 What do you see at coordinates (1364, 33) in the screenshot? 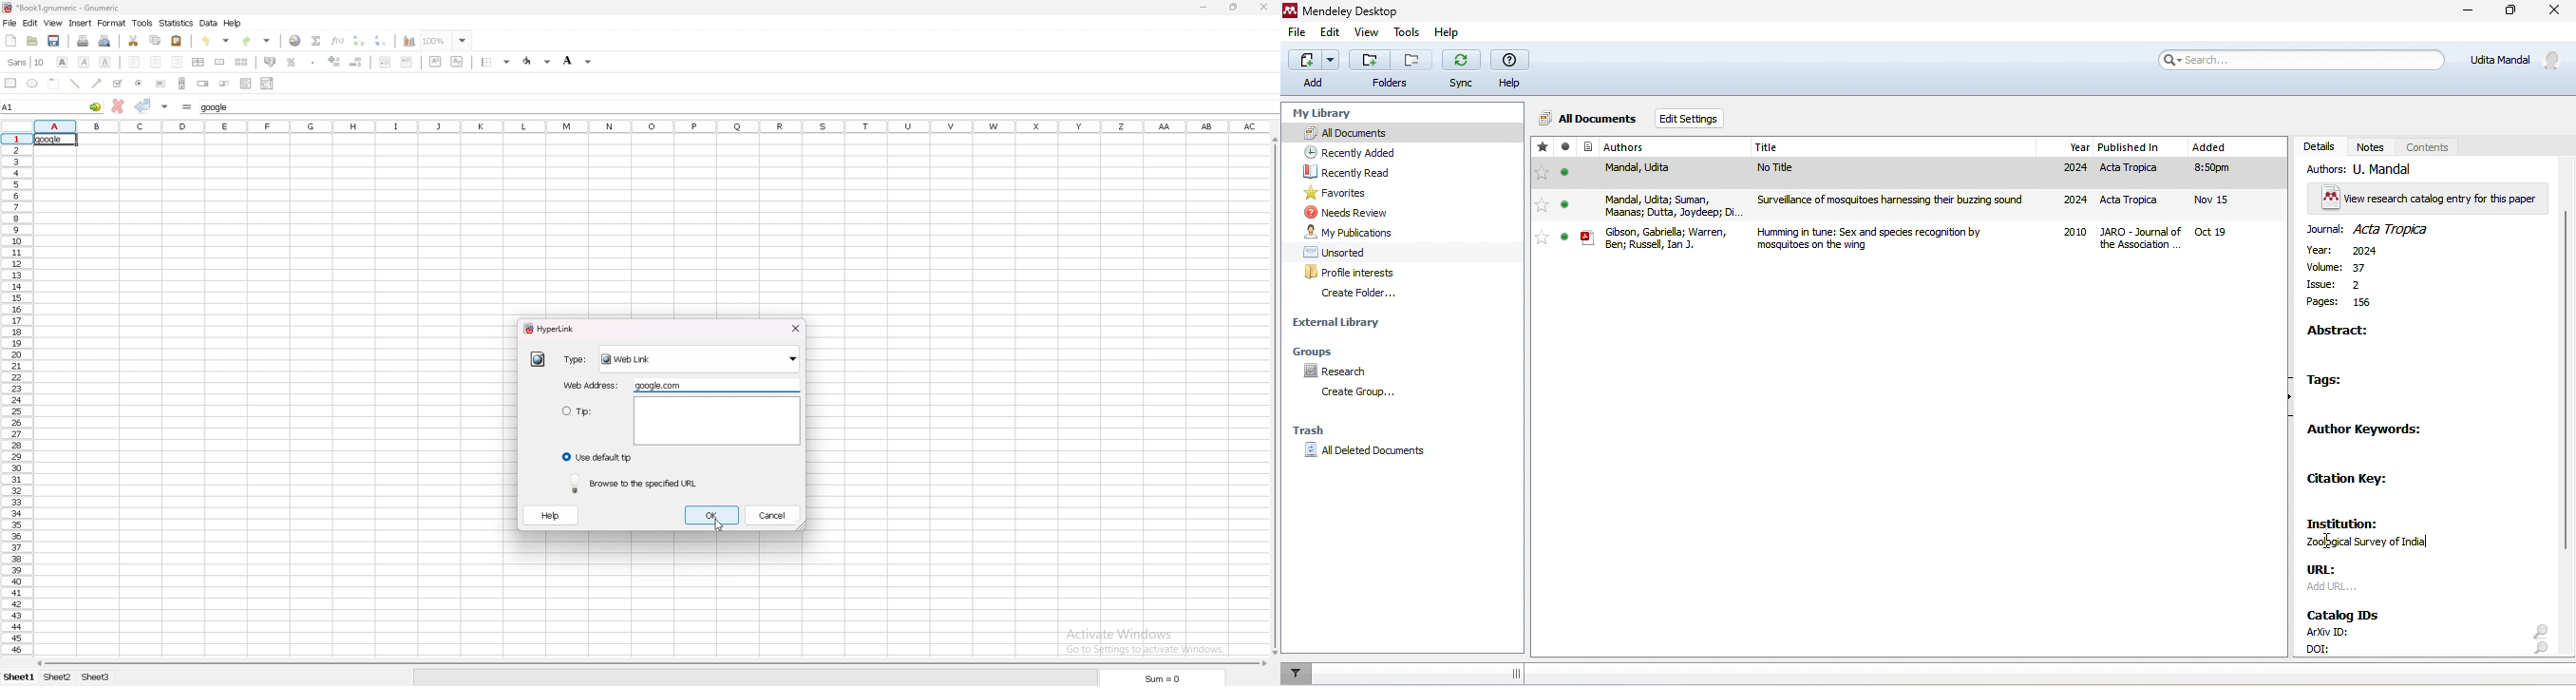
I see `view` at bounding box center [1364, 33].